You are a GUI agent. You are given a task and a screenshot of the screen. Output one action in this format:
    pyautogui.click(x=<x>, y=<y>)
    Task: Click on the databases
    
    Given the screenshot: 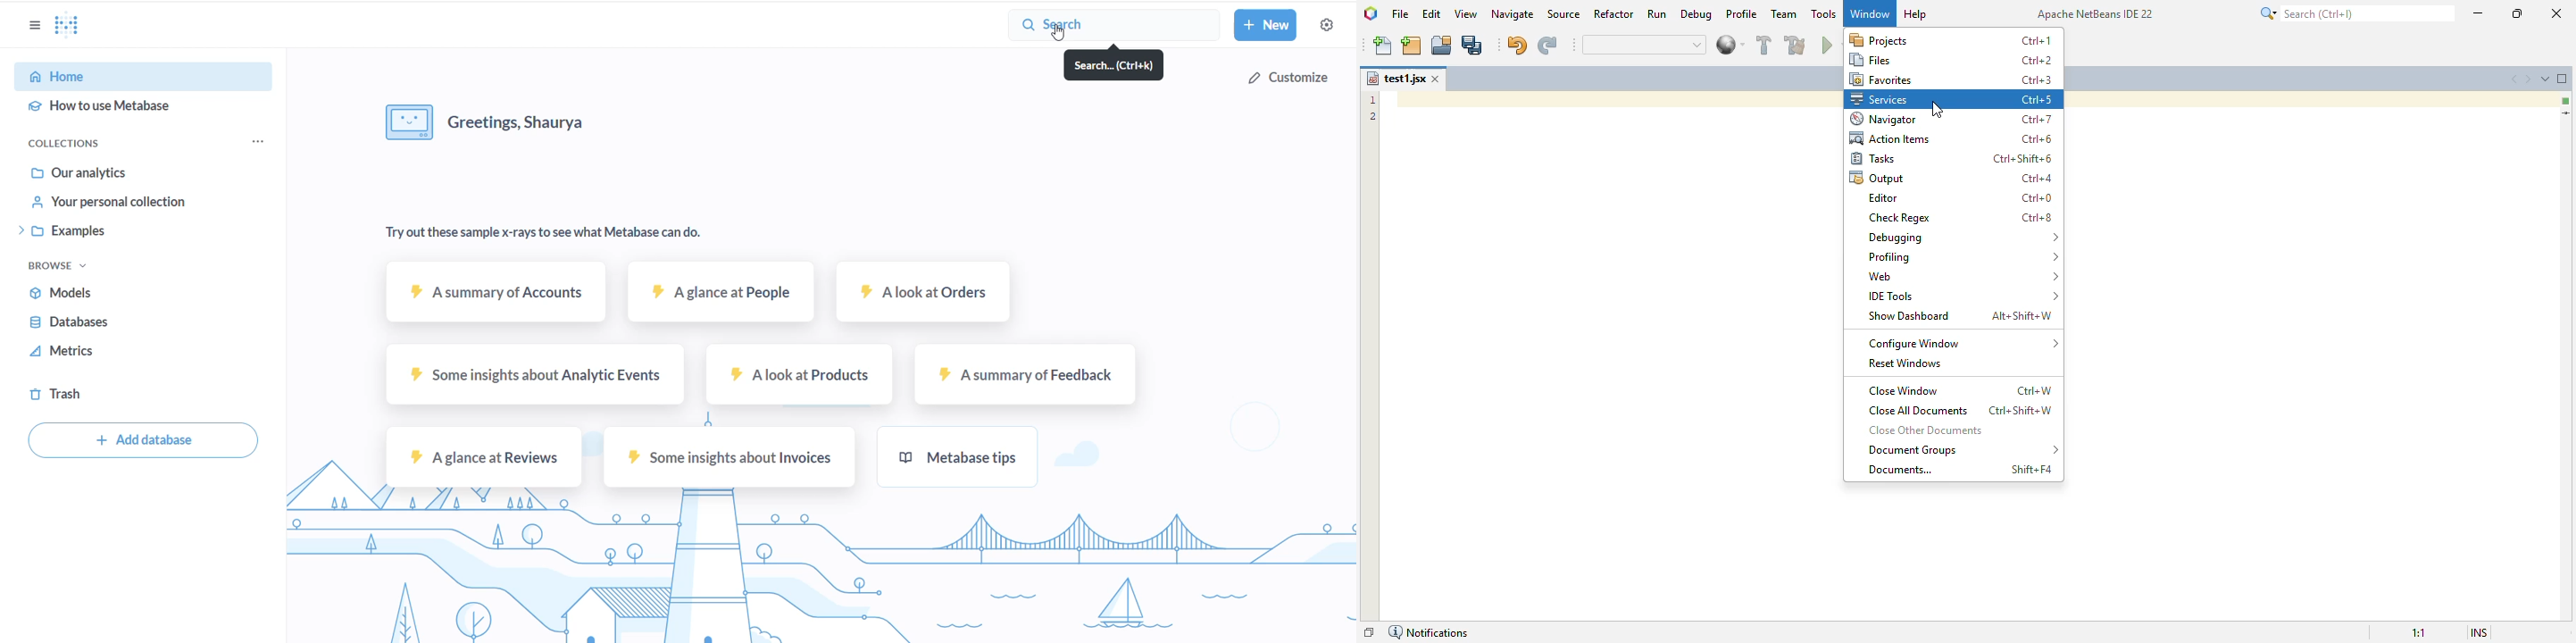 What is the action you would take?
    pyautogui.click(x=119, y=322)
    